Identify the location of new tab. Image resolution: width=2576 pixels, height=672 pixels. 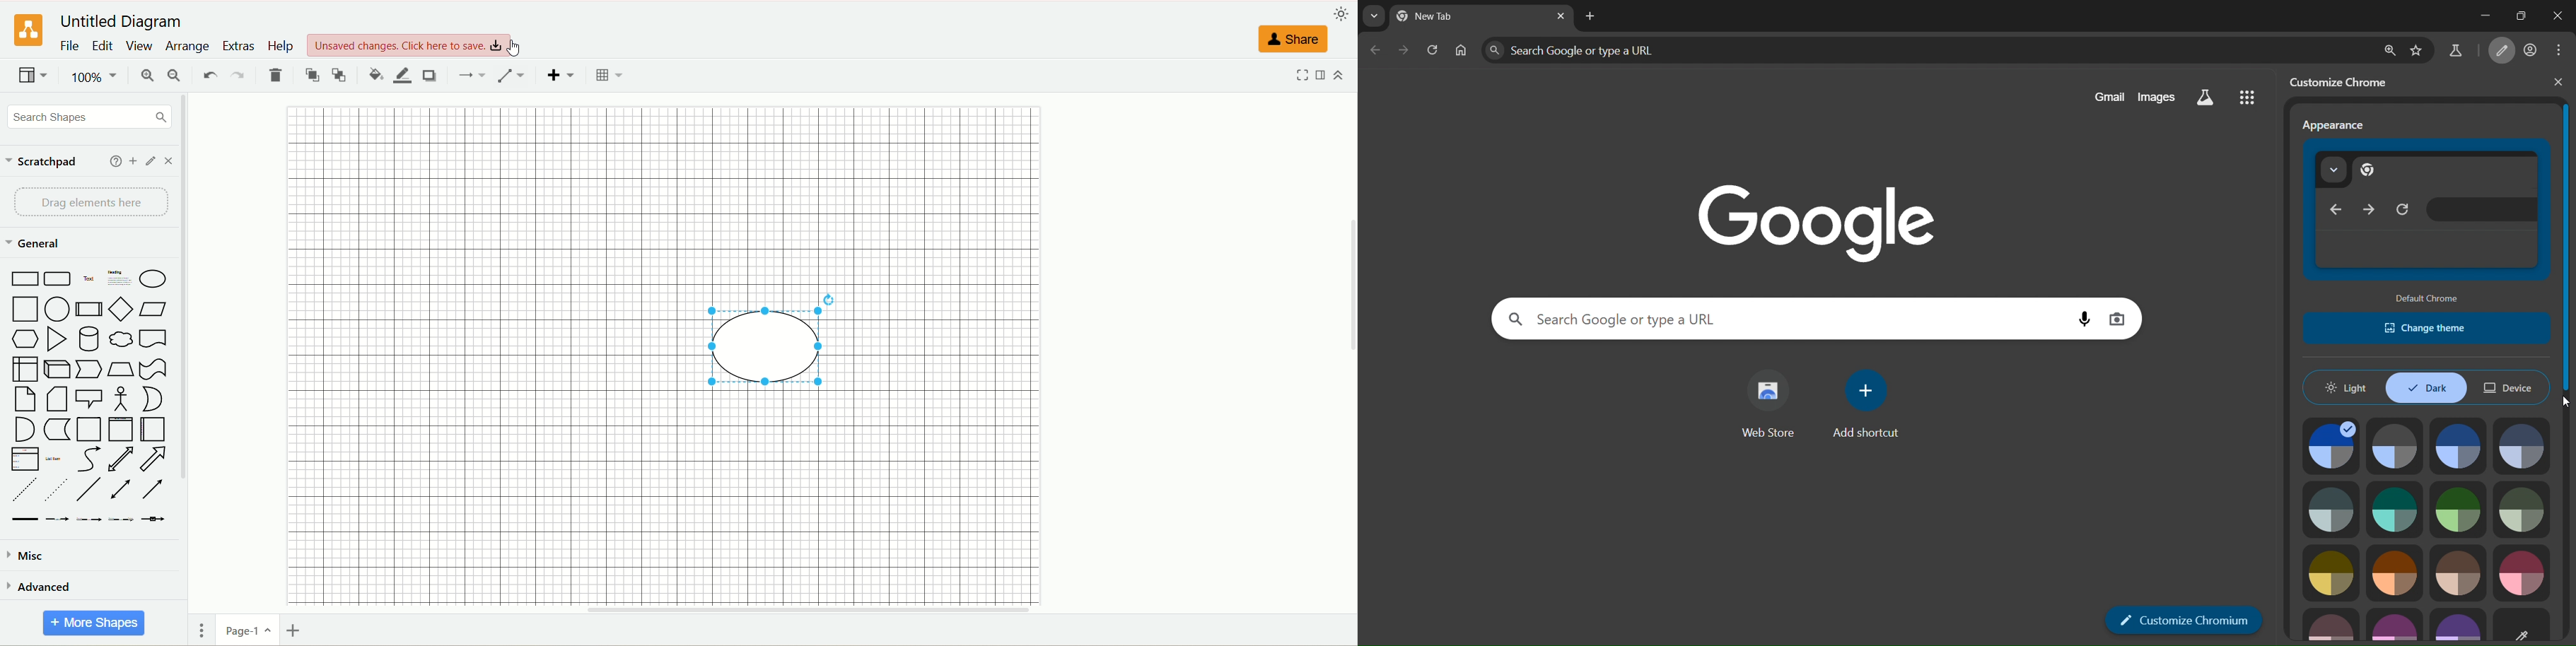
(1591, 15).